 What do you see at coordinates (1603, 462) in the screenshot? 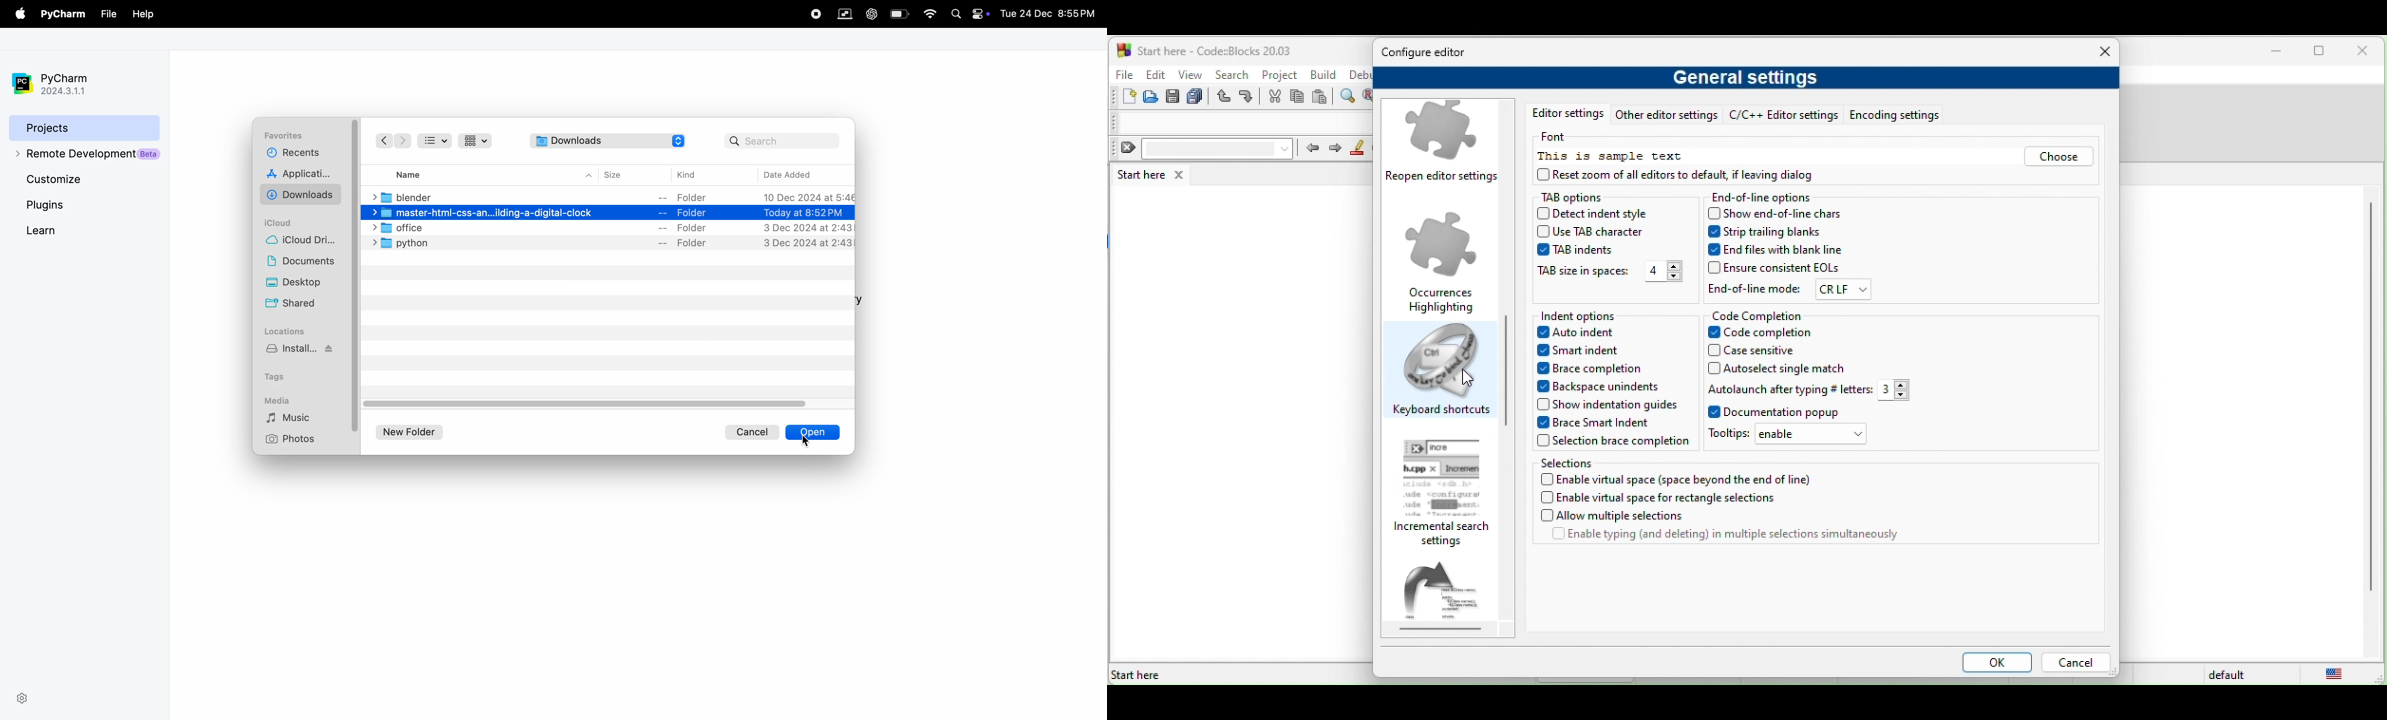
I see `selections` at bounding box center [1603, 462].